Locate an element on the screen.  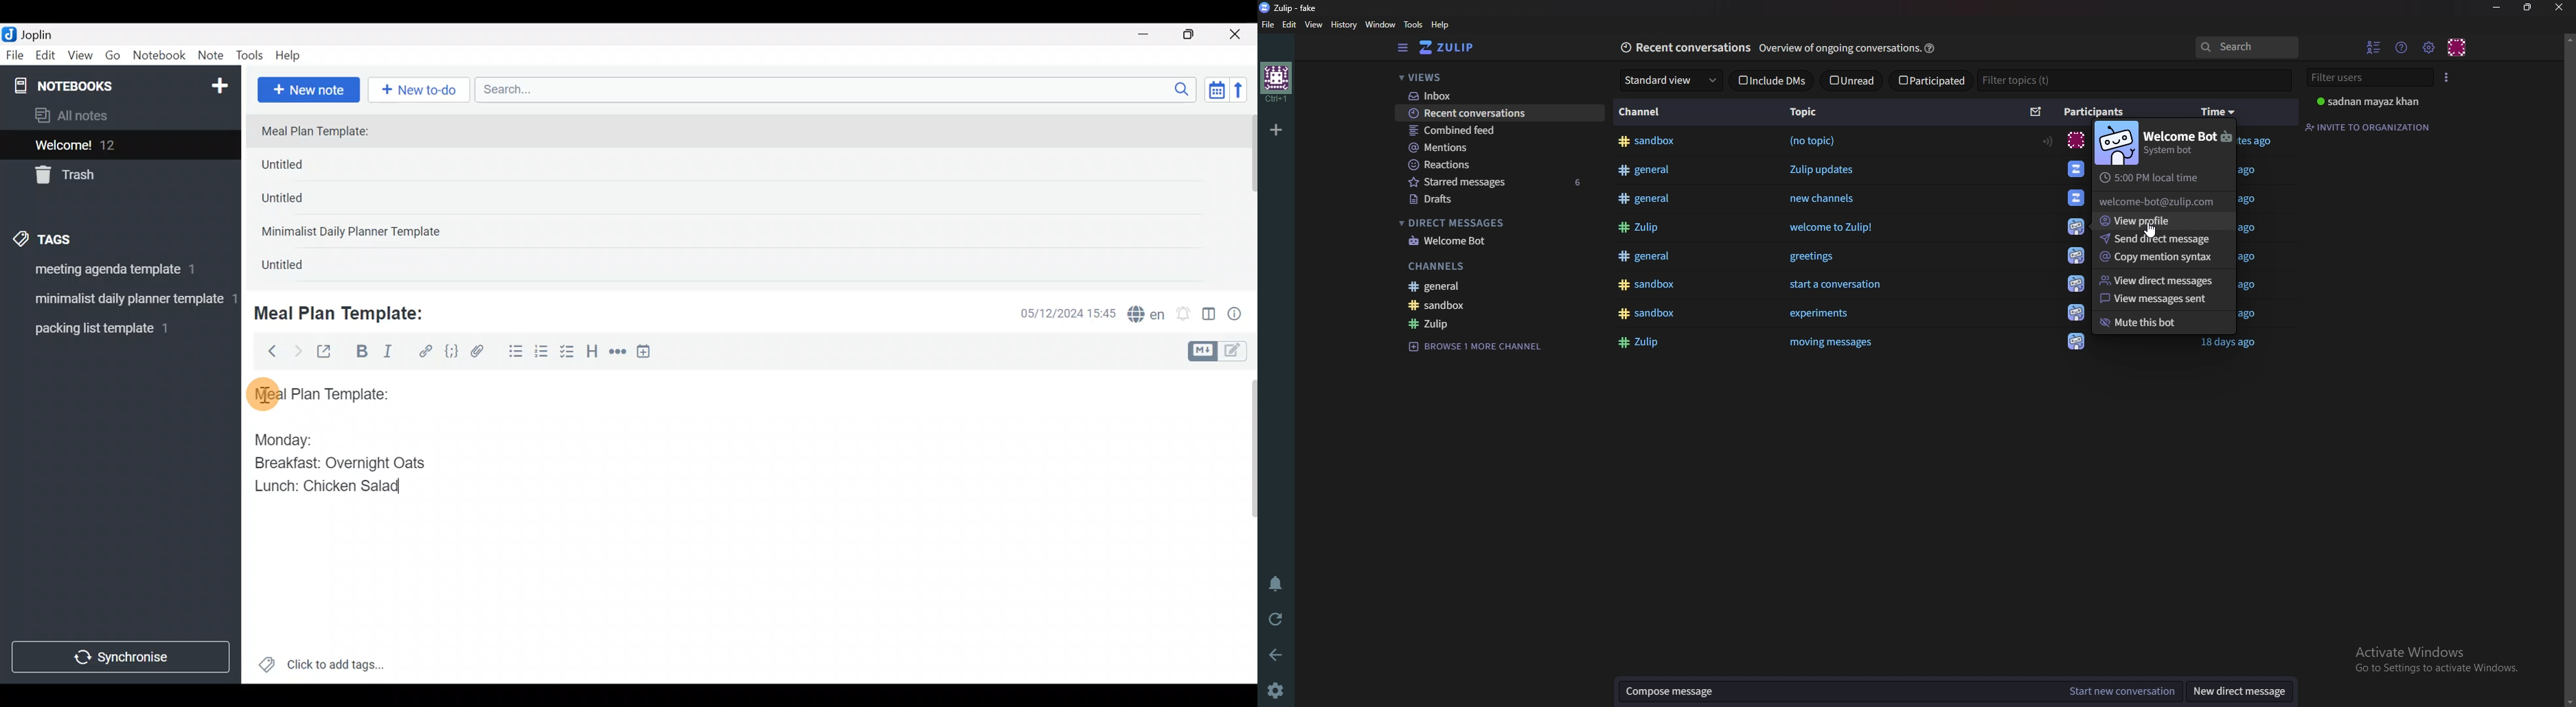
text Cursor is located at coordinates (407, 486).